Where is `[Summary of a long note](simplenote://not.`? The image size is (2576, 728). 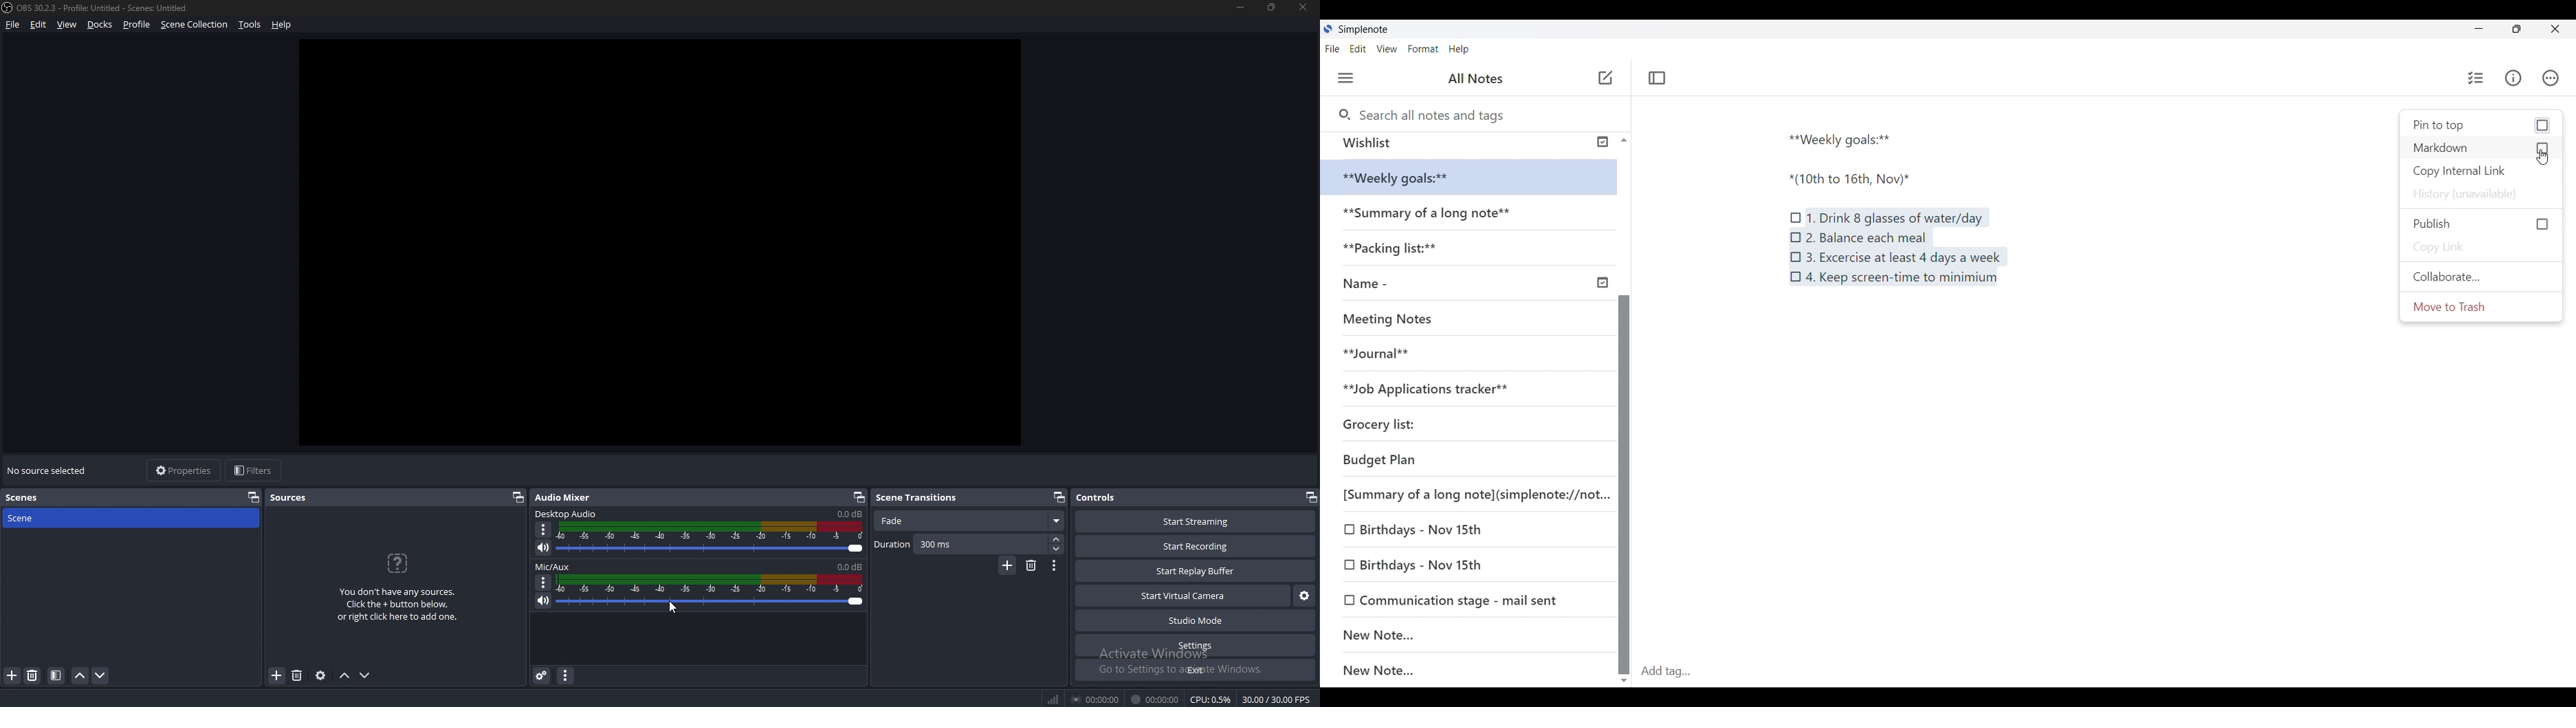 [Summary of a long note](simplenote://not. is located at coordinates (1468, 494).